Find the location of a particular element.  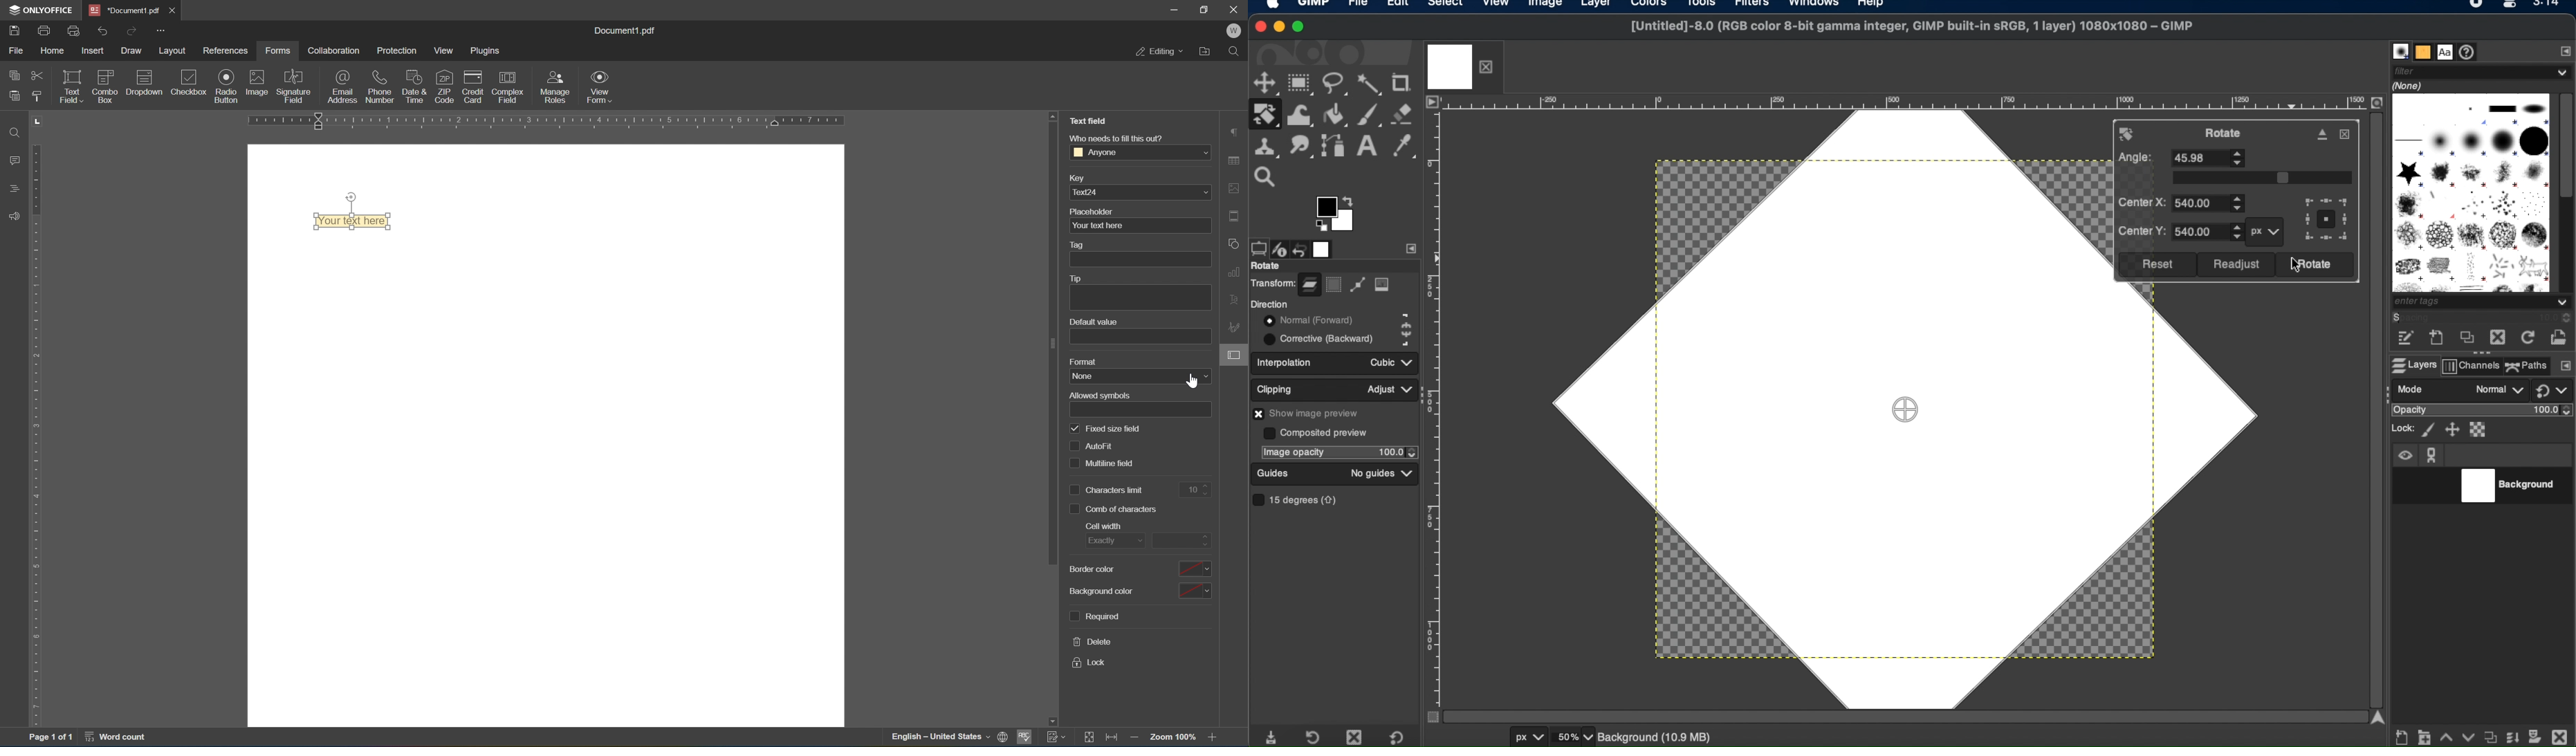

combo box is located at coordinates (106, 85).